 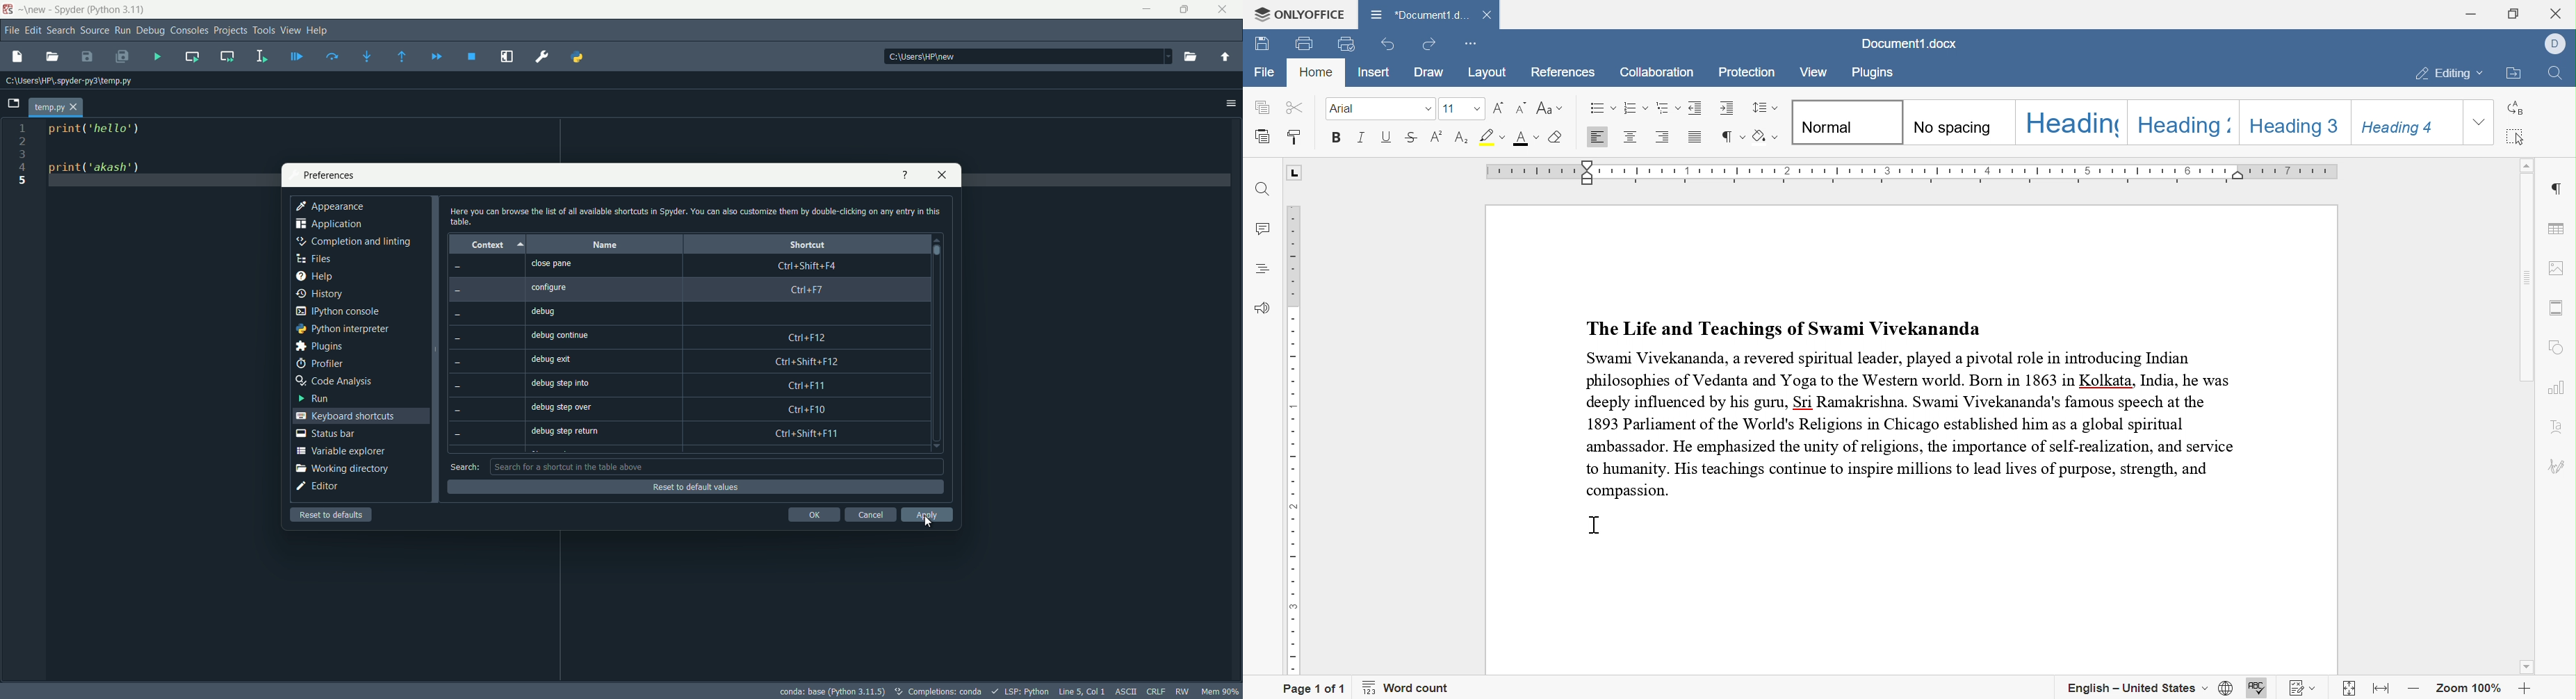 What do you see at coordinates (2073, 122) in the screenshot?
I see `heading ` at bounding box center [2073, 122].